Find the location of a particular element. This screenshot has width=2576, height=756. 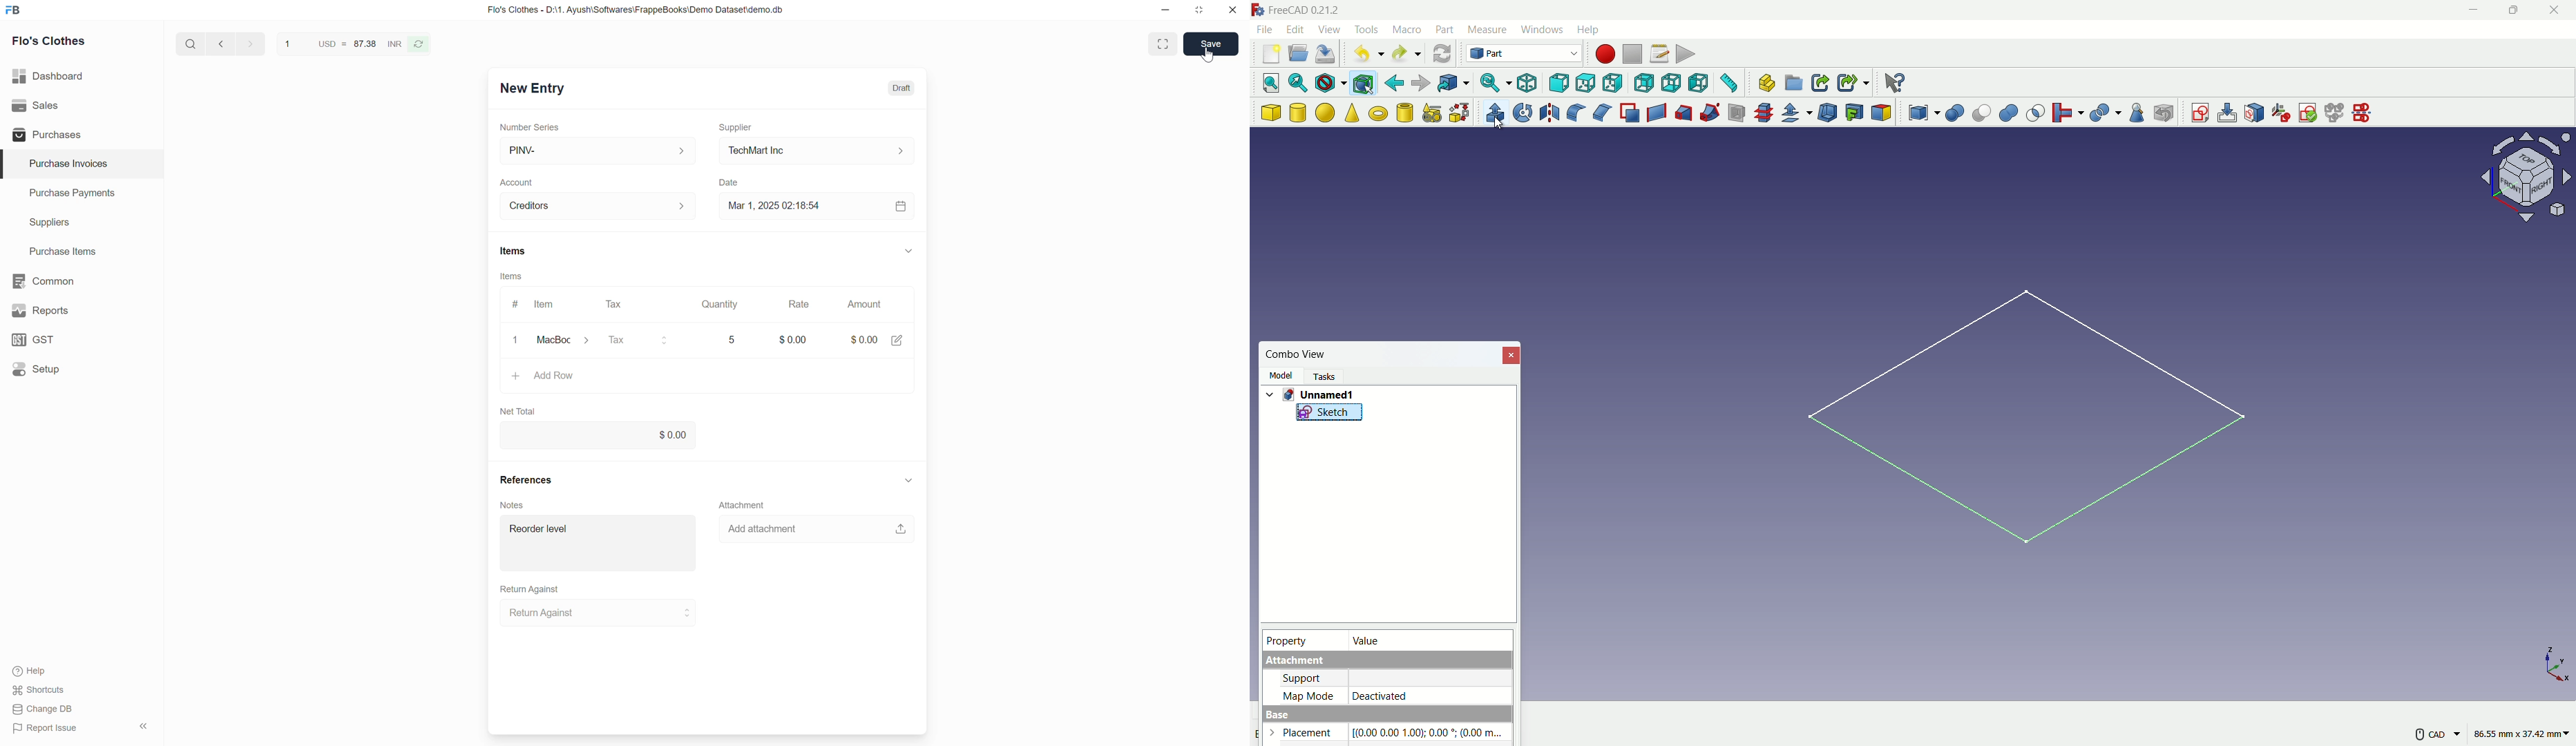

Close is located at coordinates (1510, 356).